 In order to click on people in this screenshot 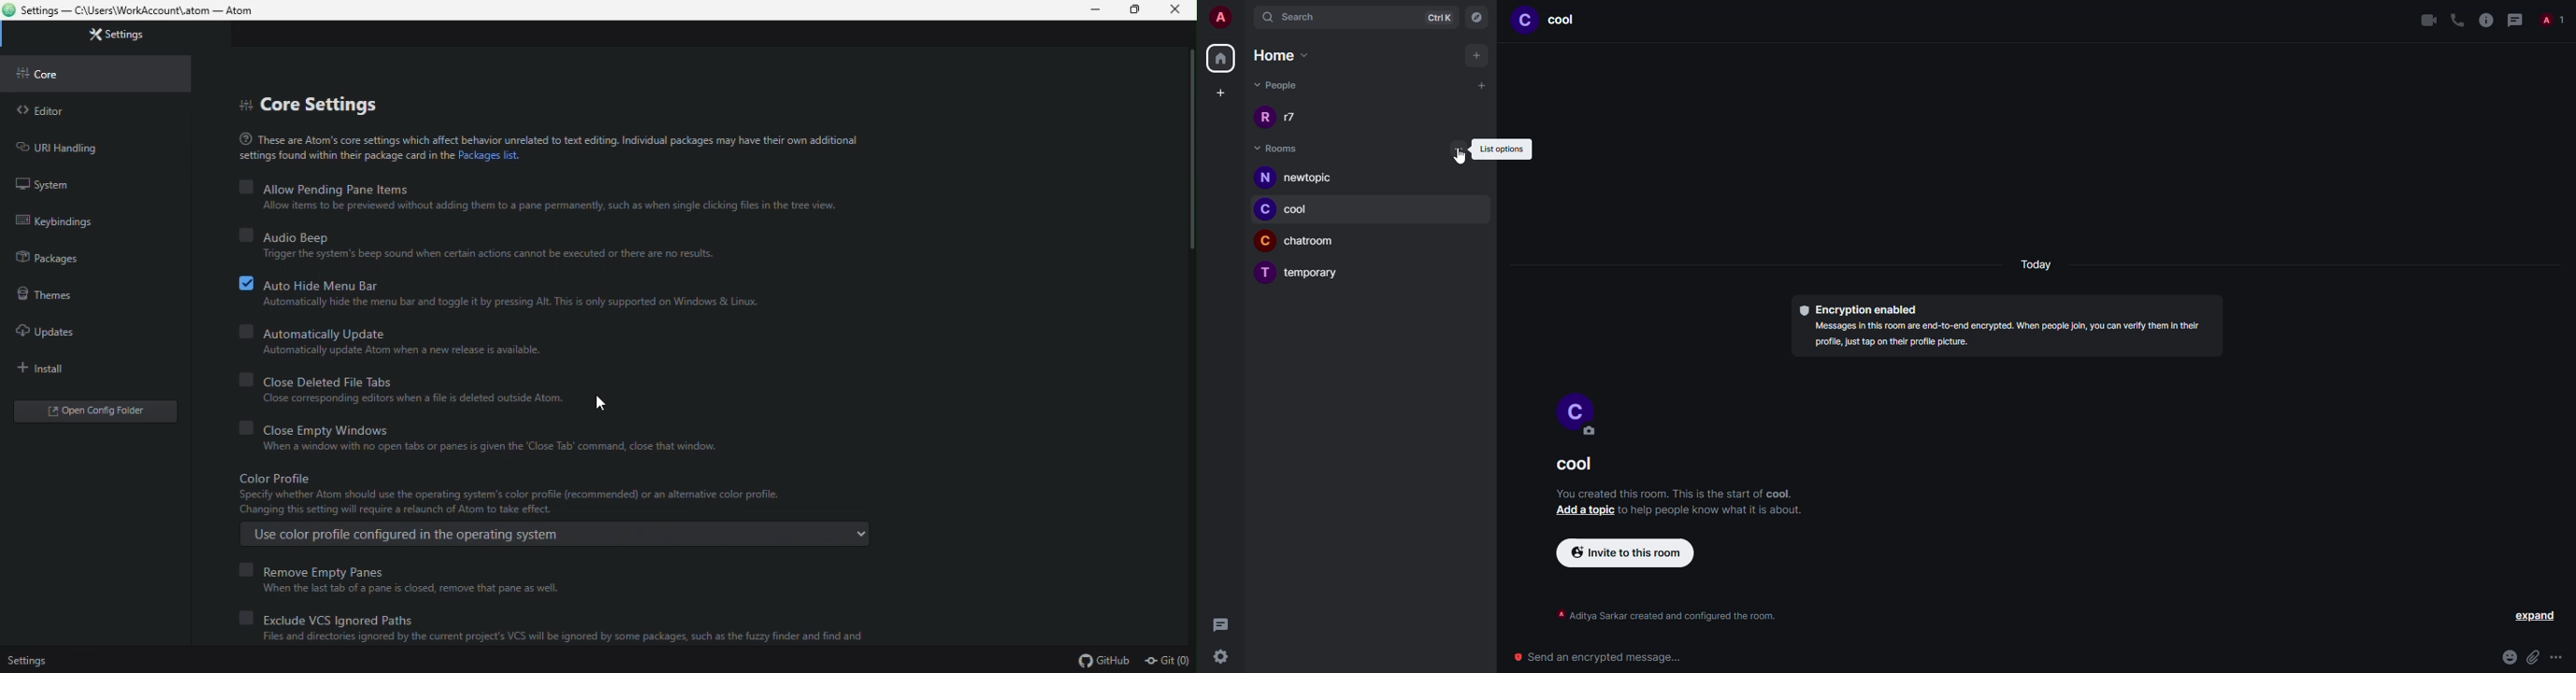, I will do `click(1275, 84)`.